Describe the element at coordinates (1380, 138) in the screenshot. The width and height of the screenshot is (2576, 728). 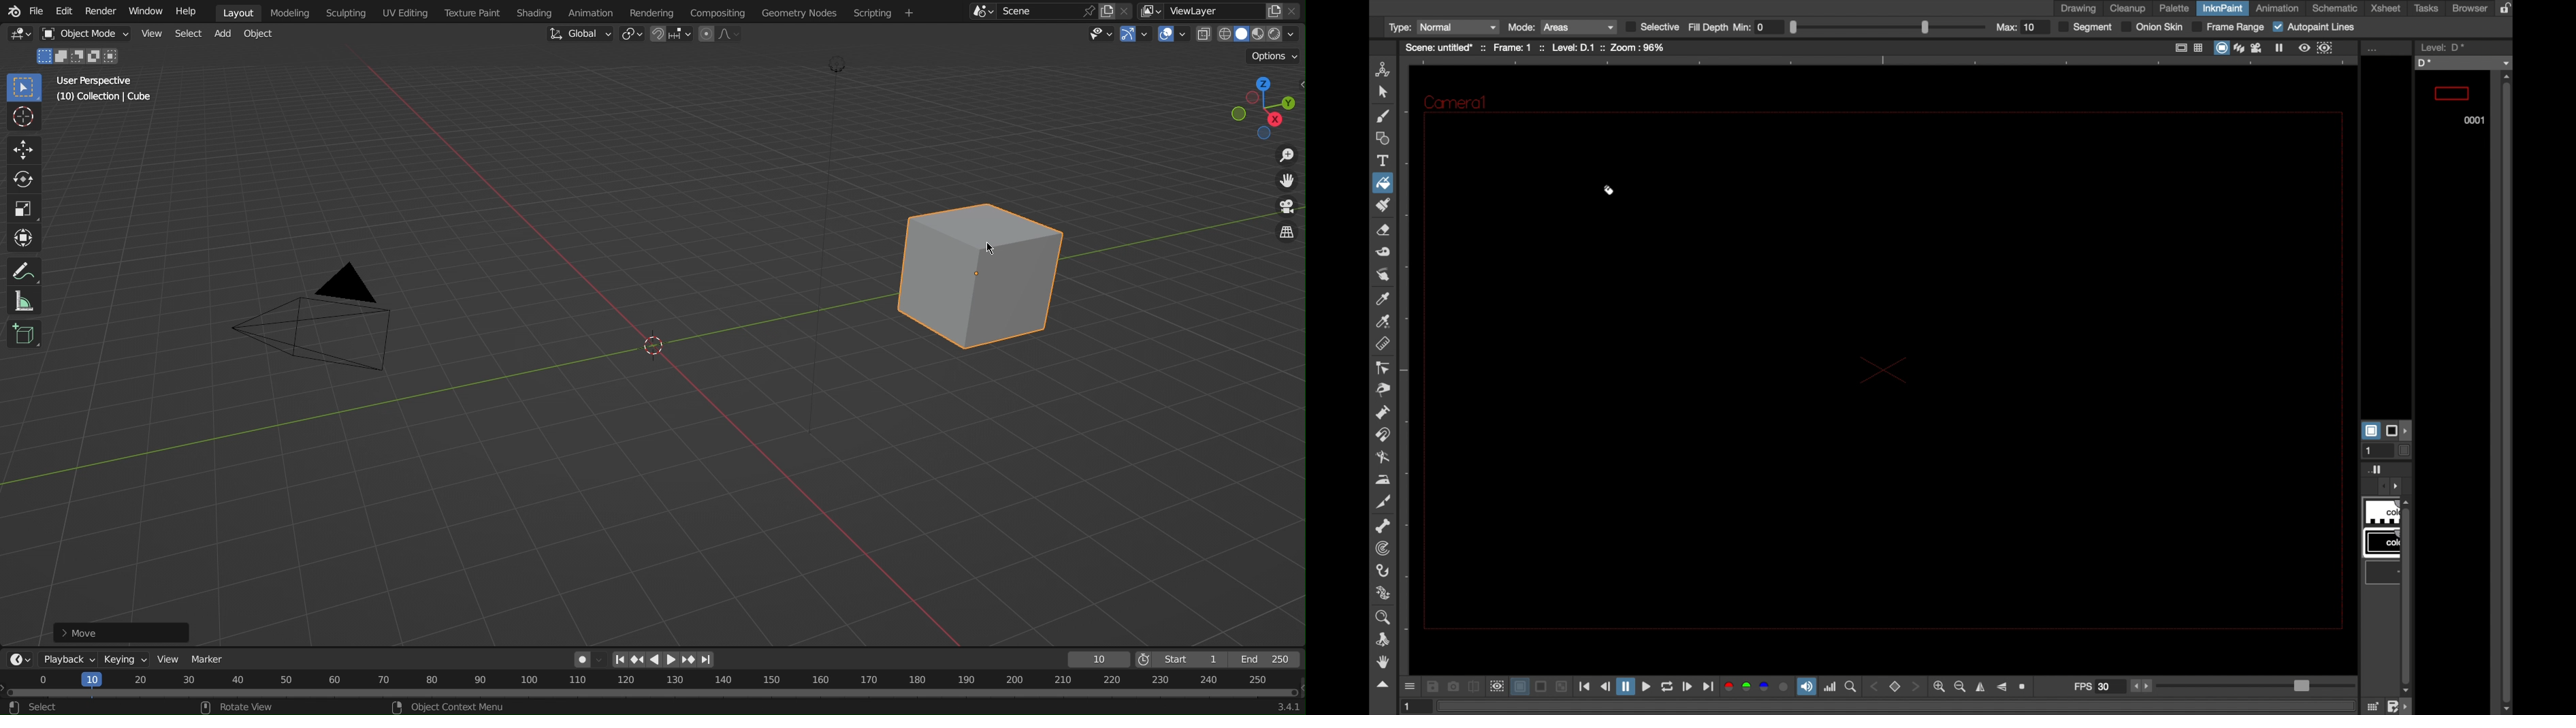
I see `shape tool` at that location.